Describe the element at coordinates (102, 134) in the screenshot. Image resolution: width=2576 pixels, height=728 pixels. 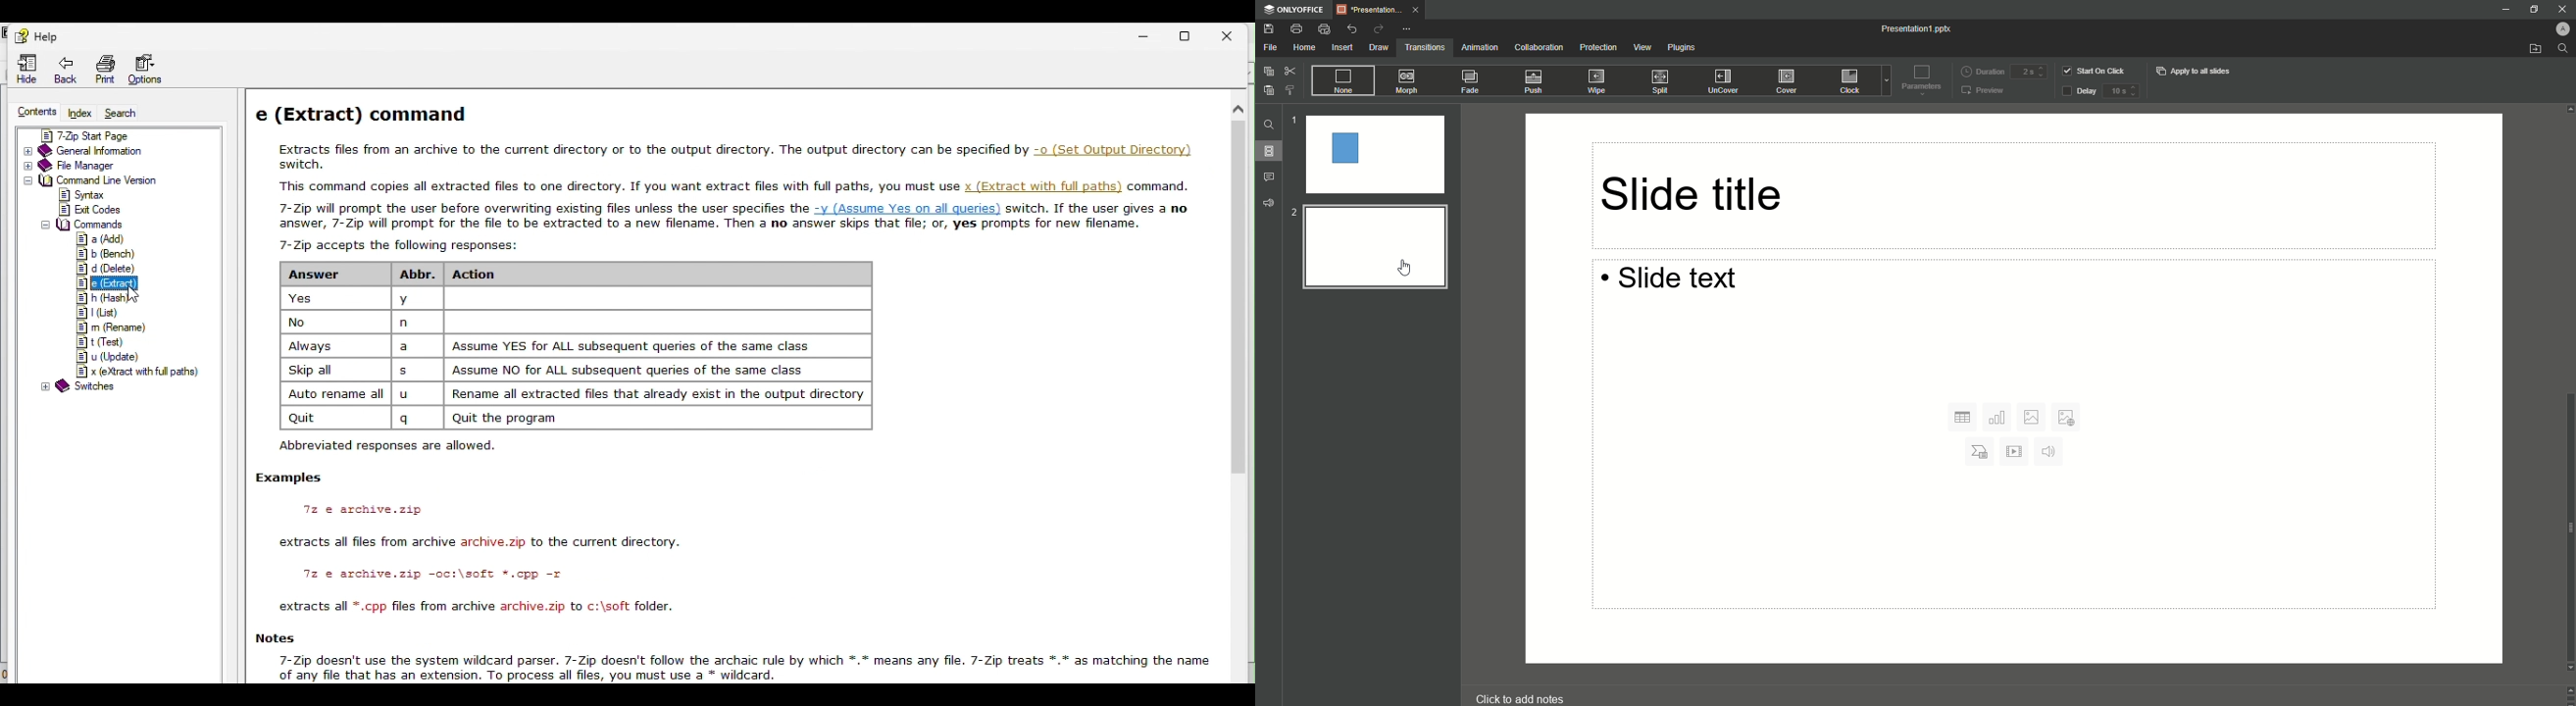
I see `7 zip start page` at that location.